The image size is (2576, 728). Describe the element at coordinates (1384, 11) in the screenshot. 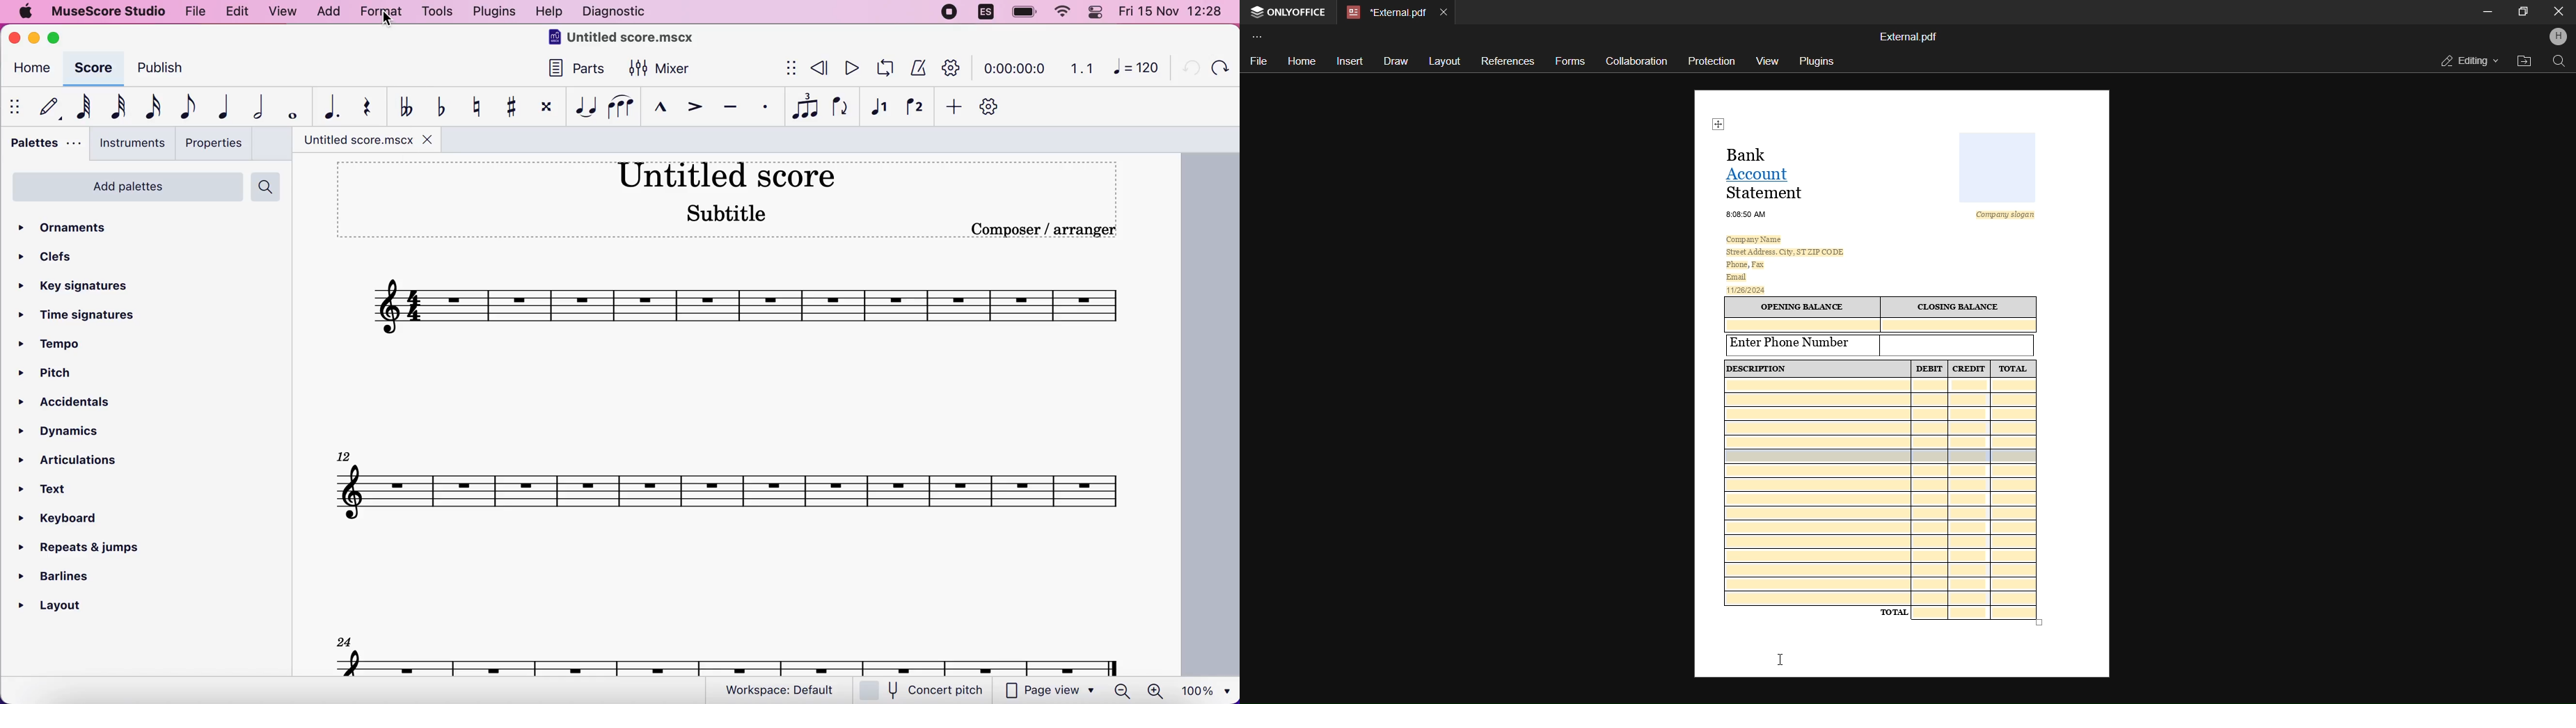

I see `current open tab` at that location.